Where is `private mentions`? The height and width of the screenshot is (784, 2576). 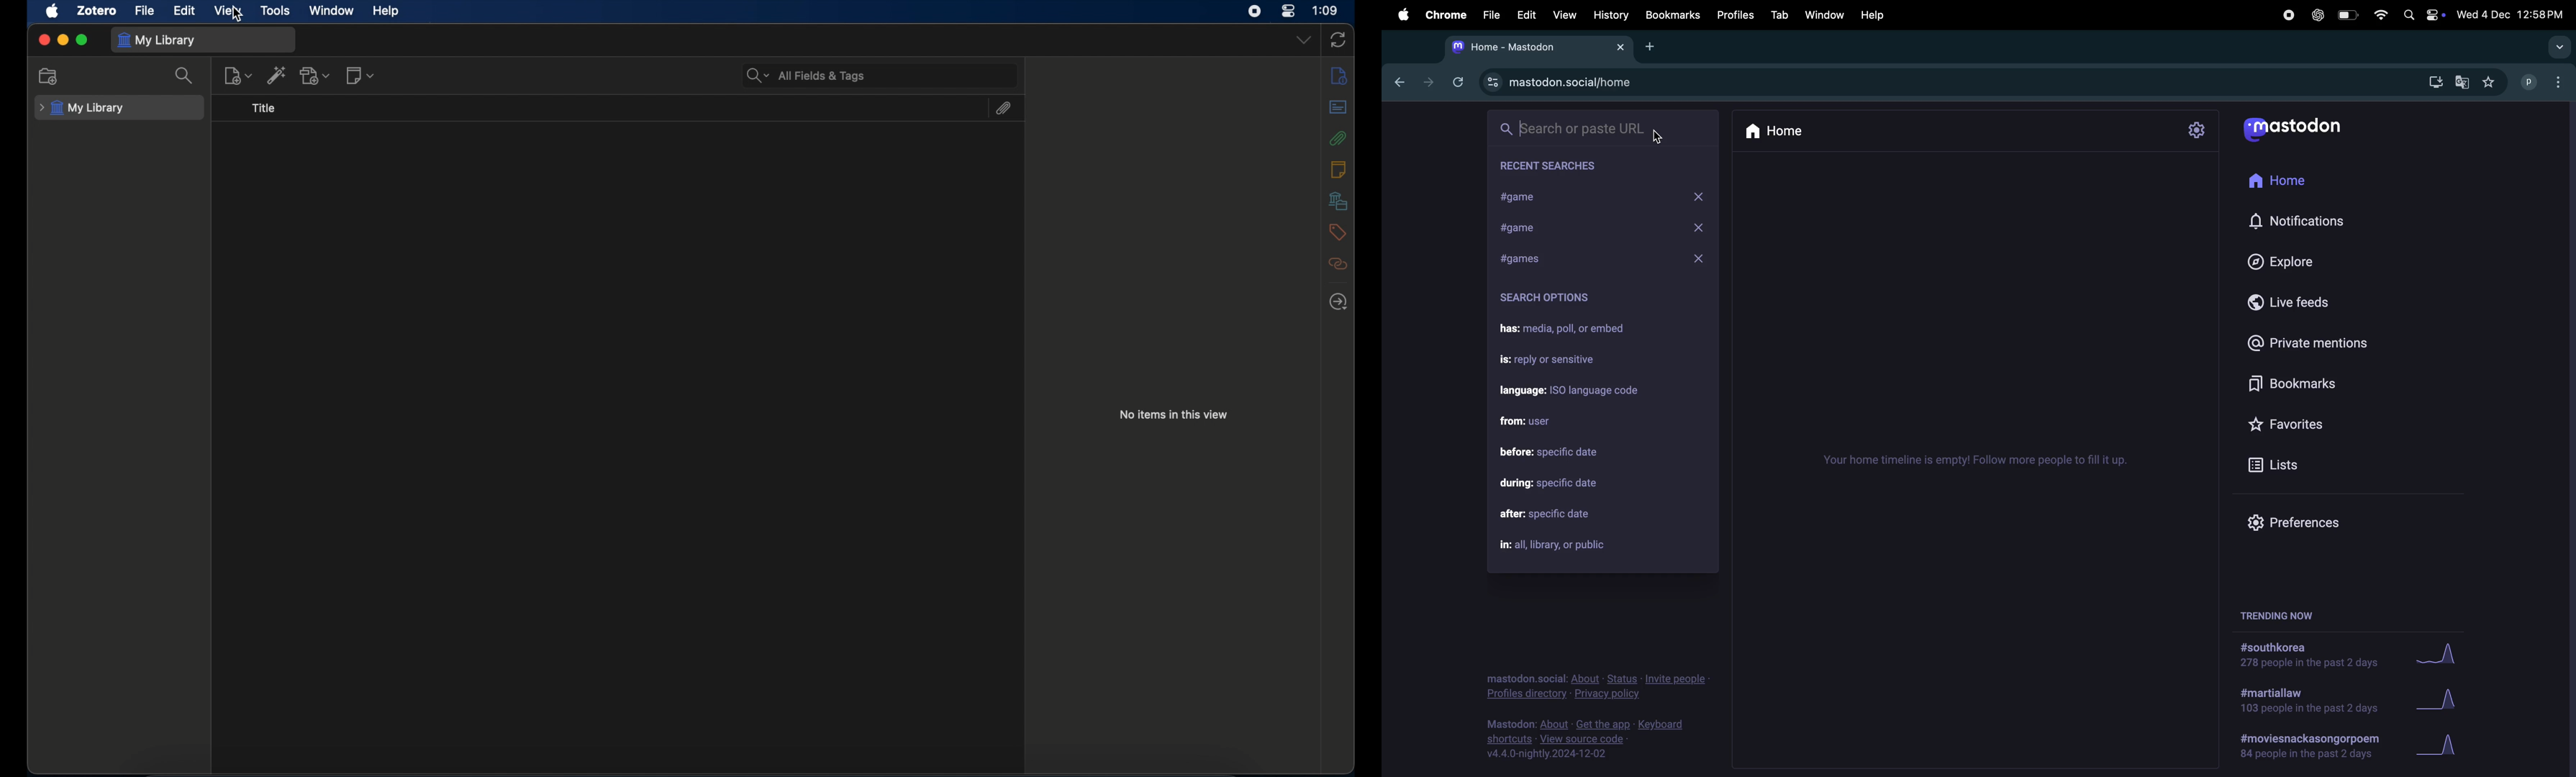 private mentions is located at coordinates (2324, 343).